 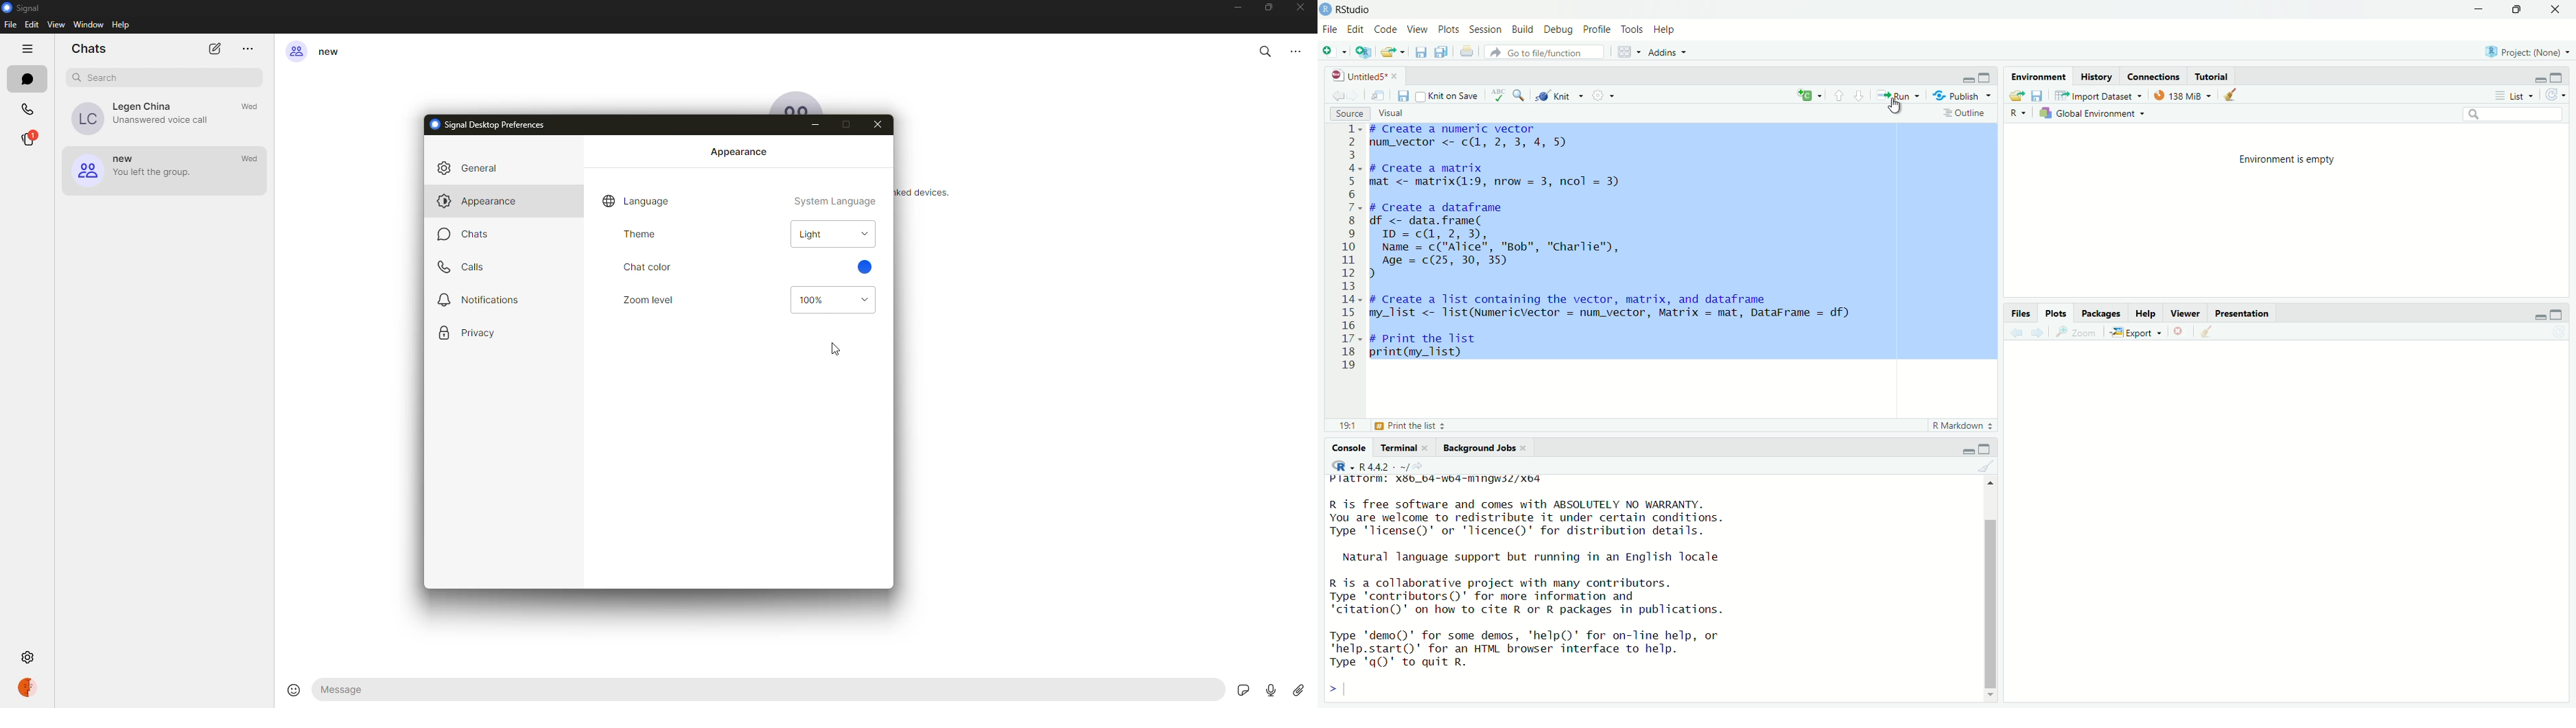 I want to click on Run, so click(x=1899, y=96).